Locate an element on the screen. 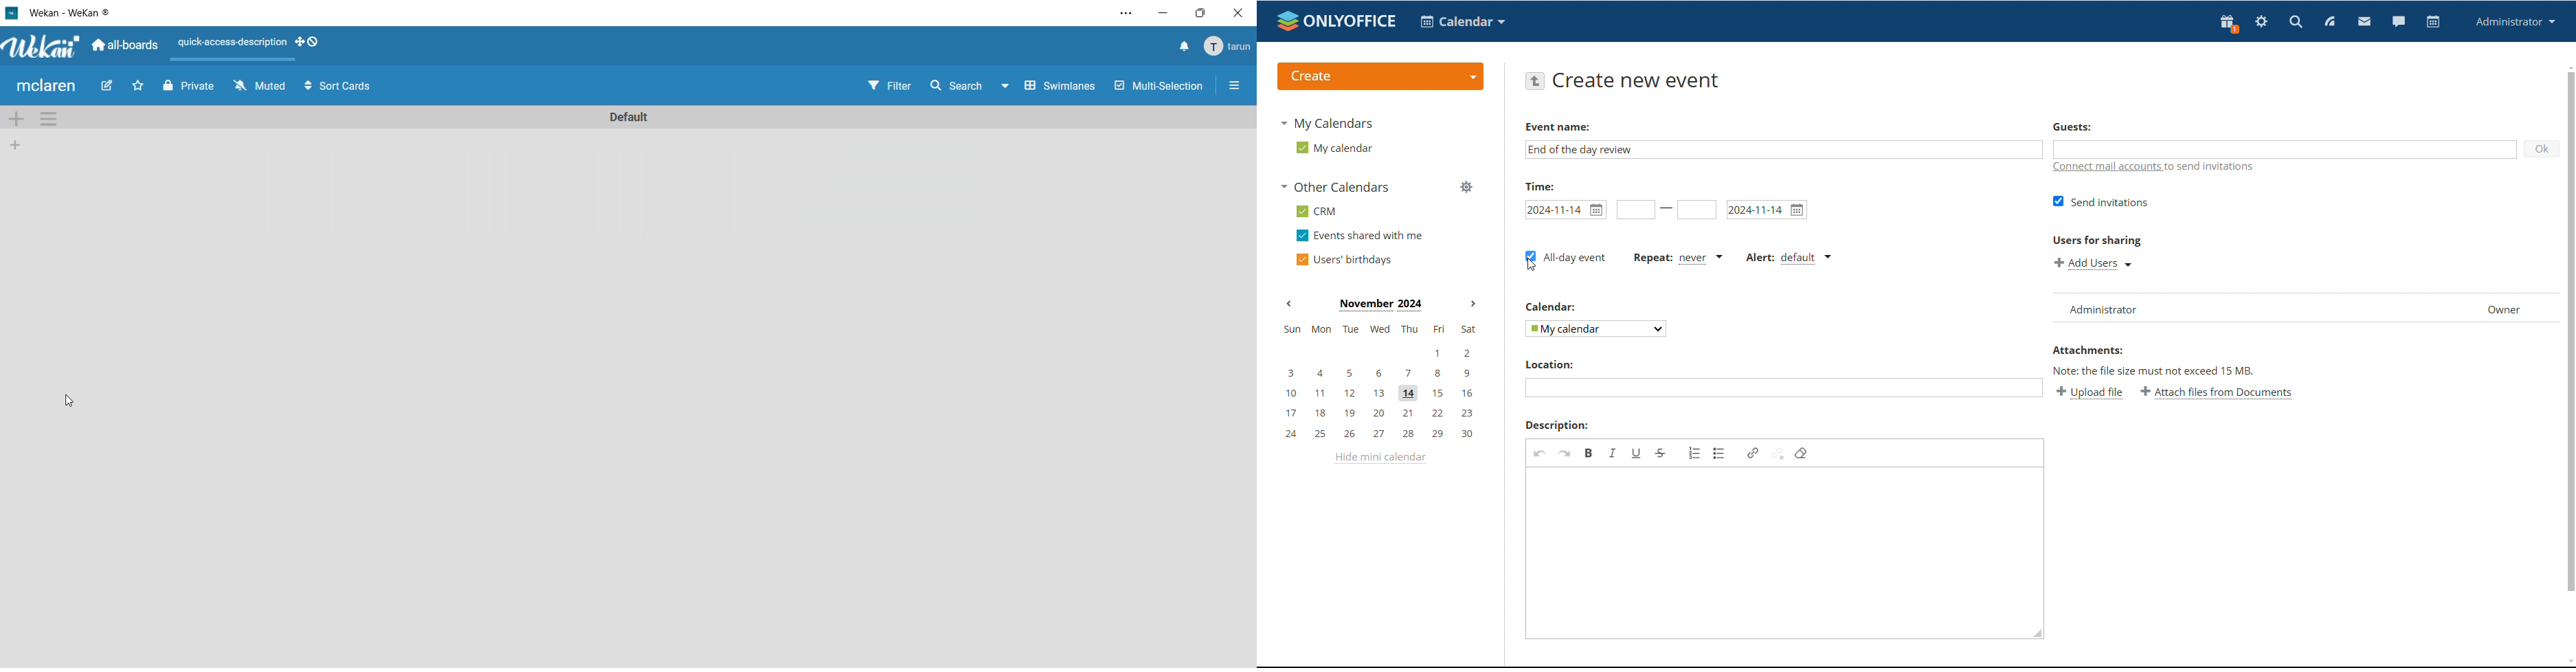 The height and width of the screenshot is (672, 2576). Event name is located at coordinates (1558, 127).